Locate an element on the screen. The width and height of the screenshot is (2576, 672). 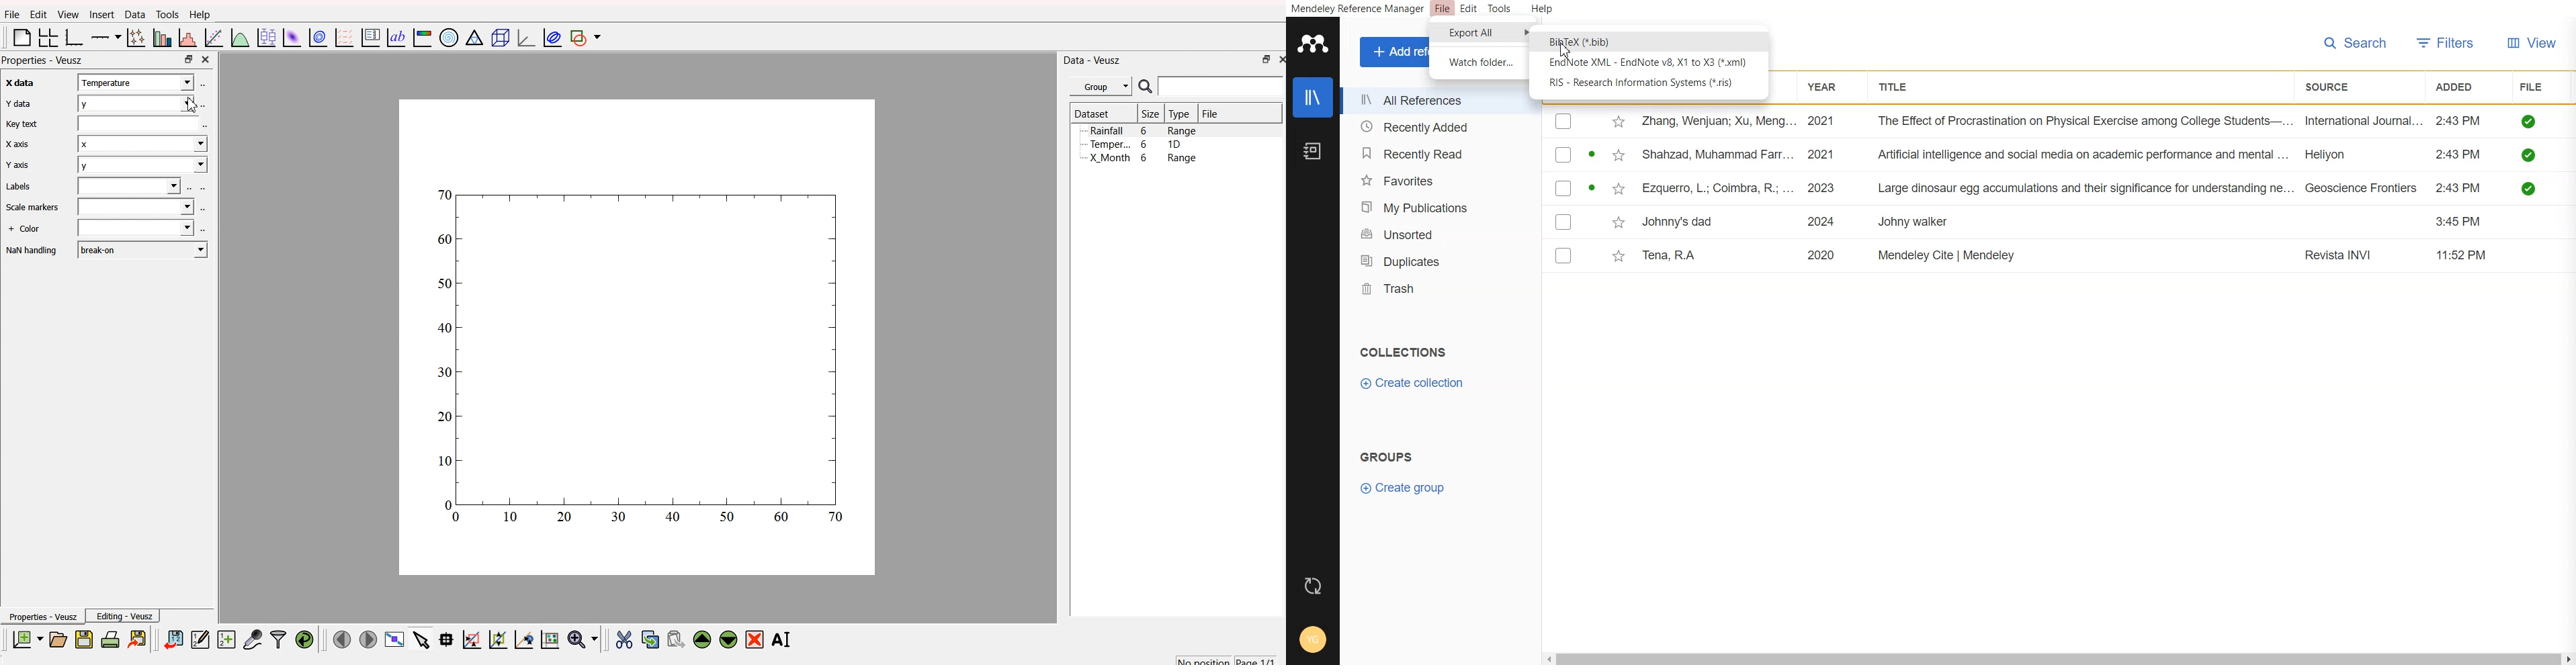
2021 is located at coordinates (1824, 154).